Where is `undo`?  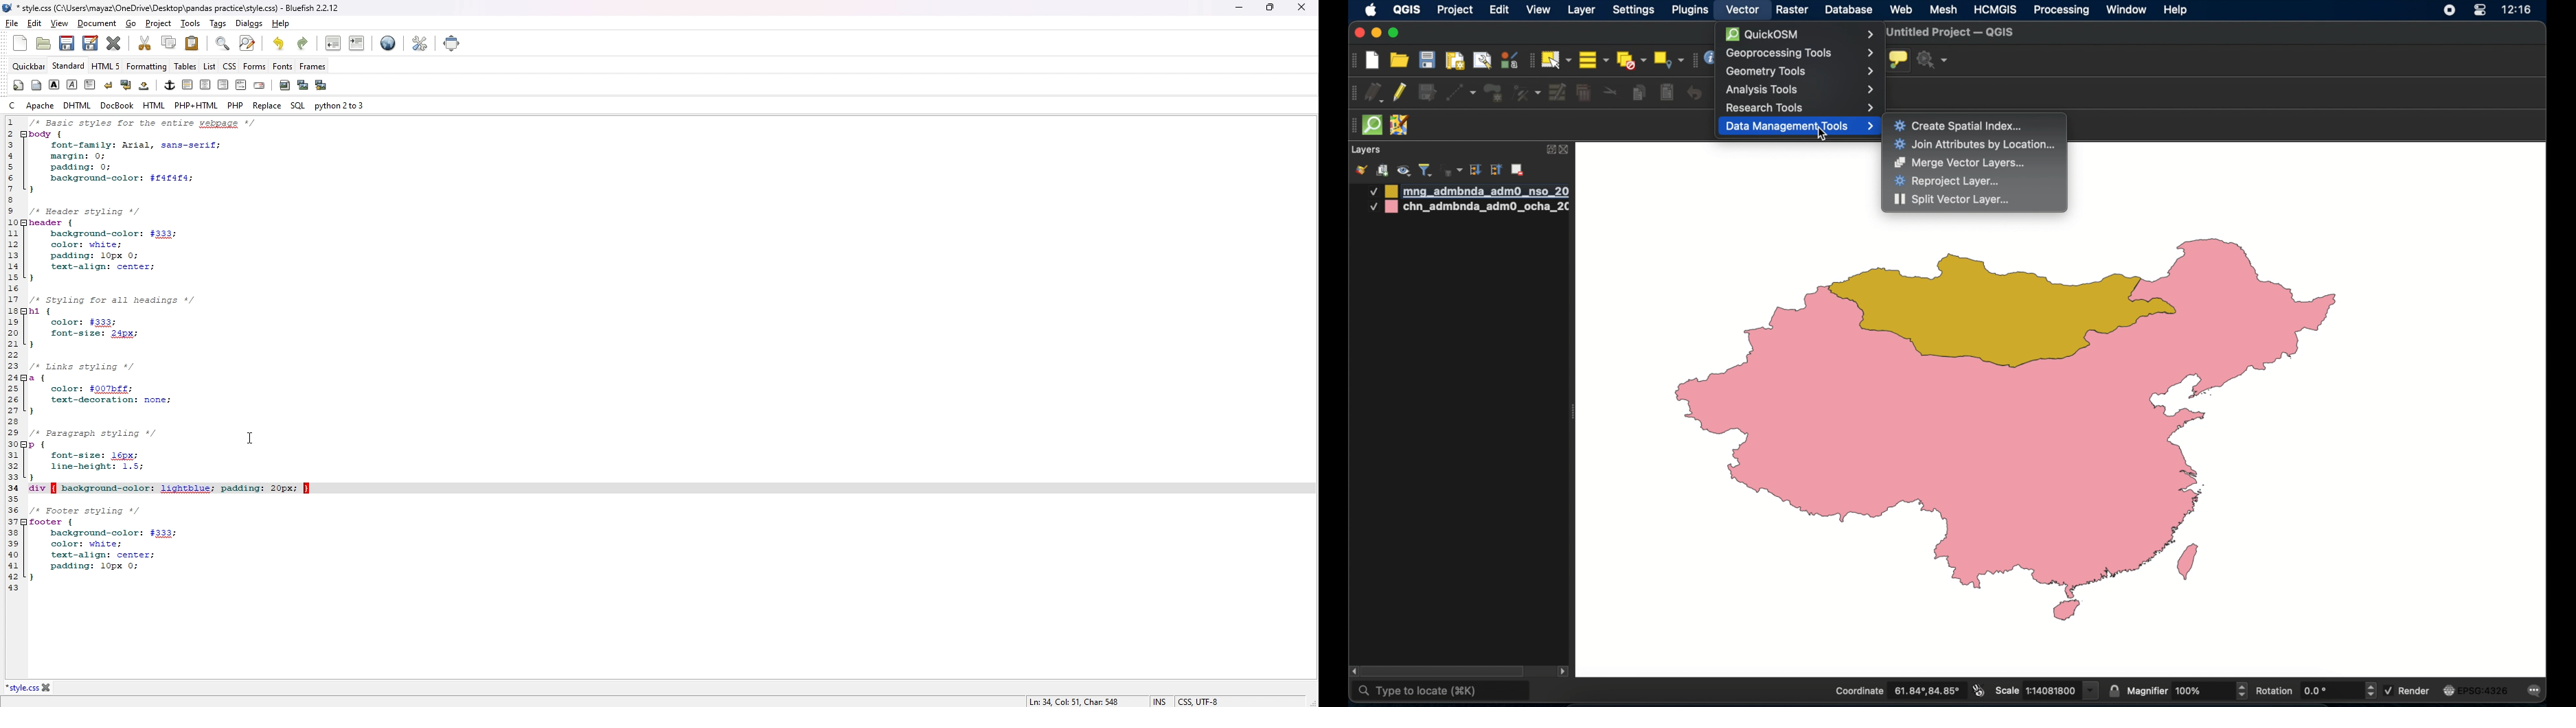 undo is located at coordinates (1695, 93).